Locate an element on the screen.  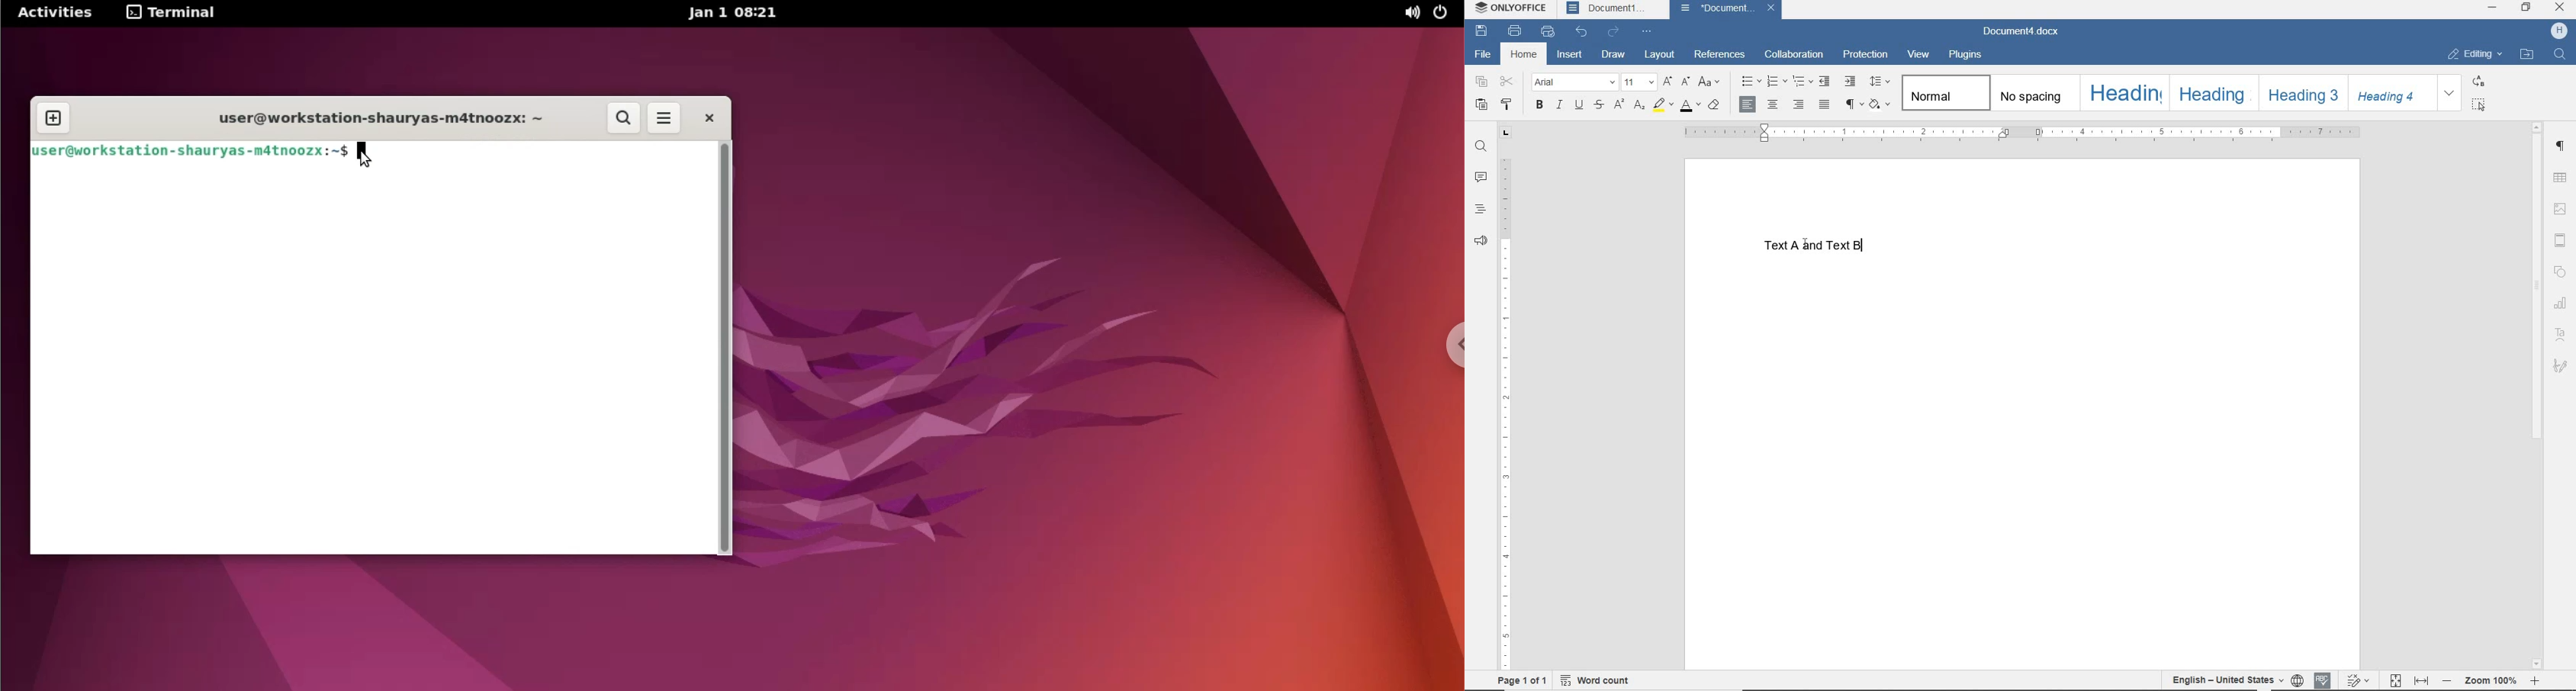
SAV is located at coordinates (1479, 32).